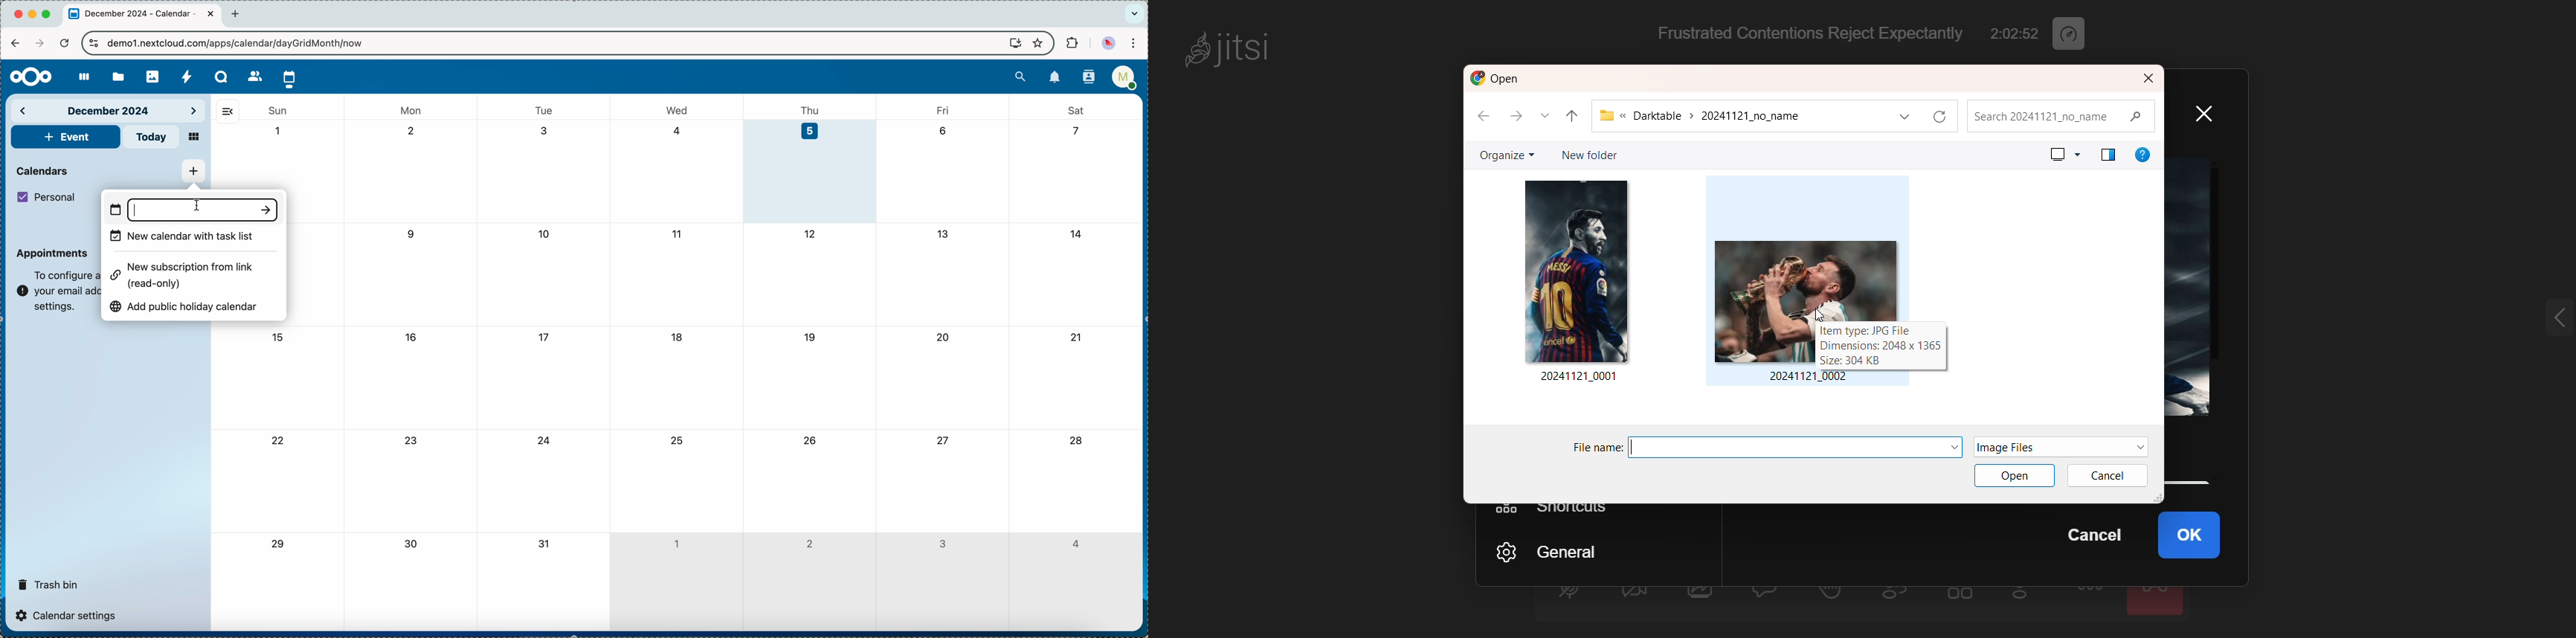 The width and height of the screenshot is (2576, 644). What do you see at coordinates (2064, 153) in the screenshot?
I see `preview` at bounding box center [2064, 153].